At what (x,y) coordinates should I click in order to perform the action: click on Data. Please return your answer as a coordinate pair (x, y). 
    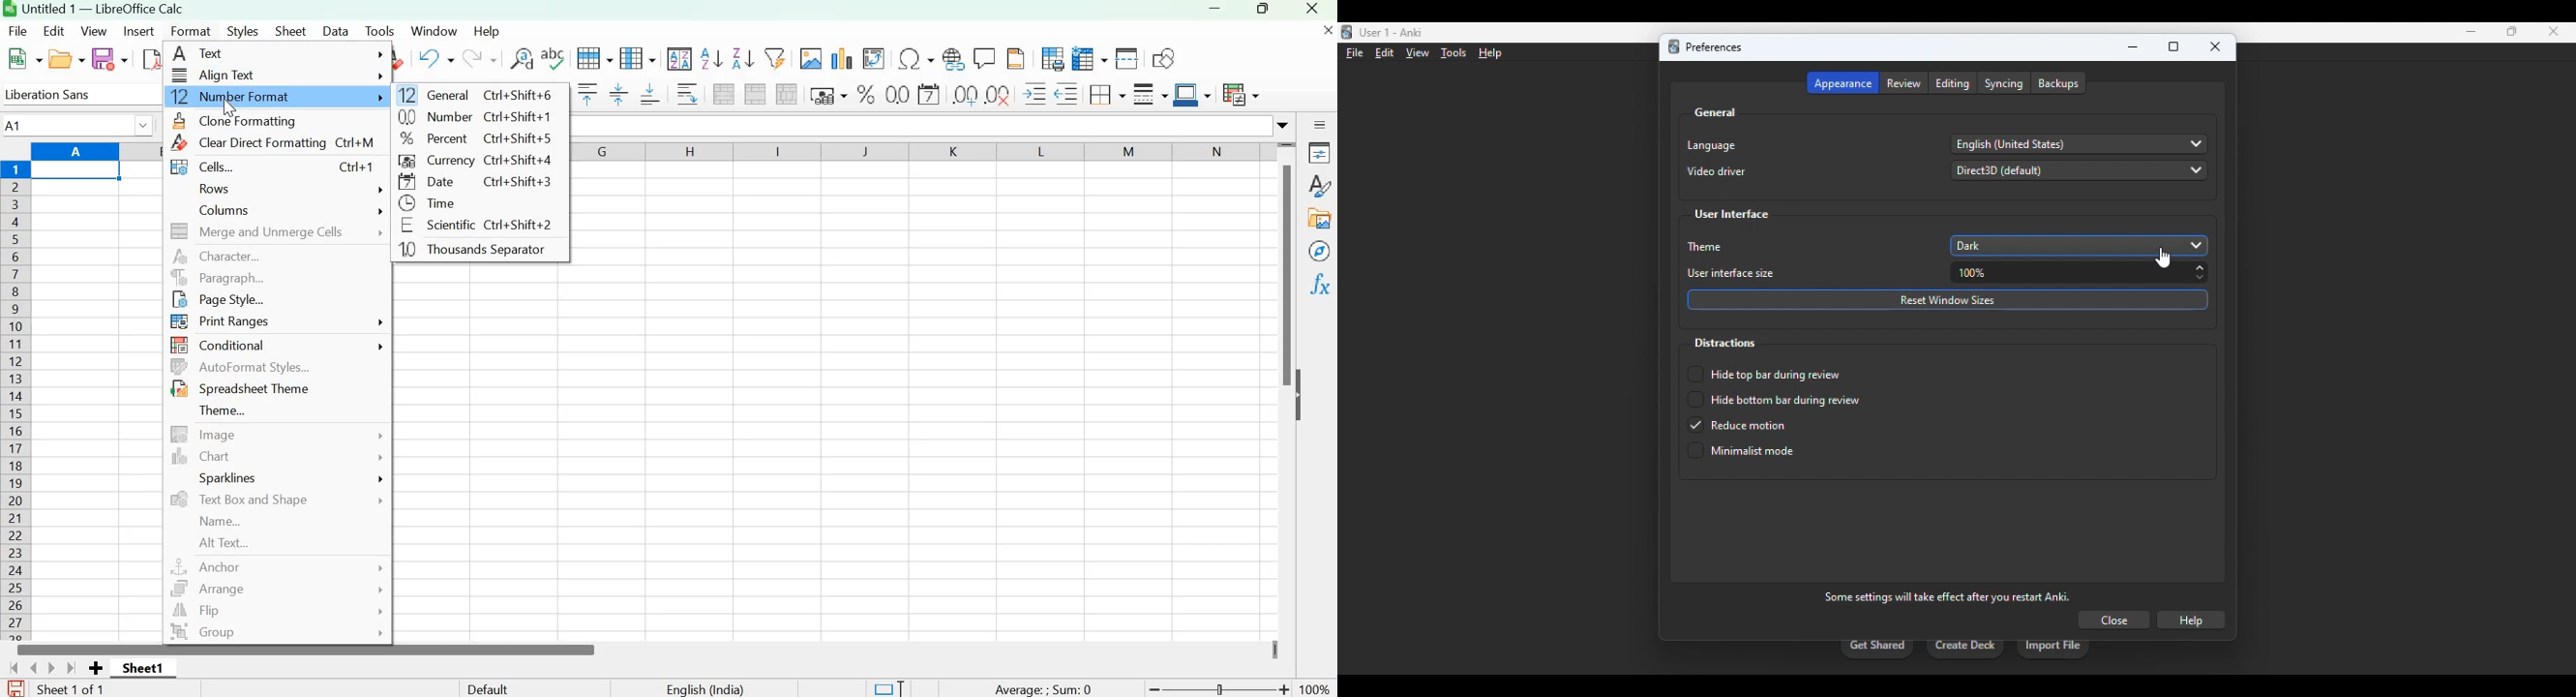
    Looking at the image, I should click on (337, 30).